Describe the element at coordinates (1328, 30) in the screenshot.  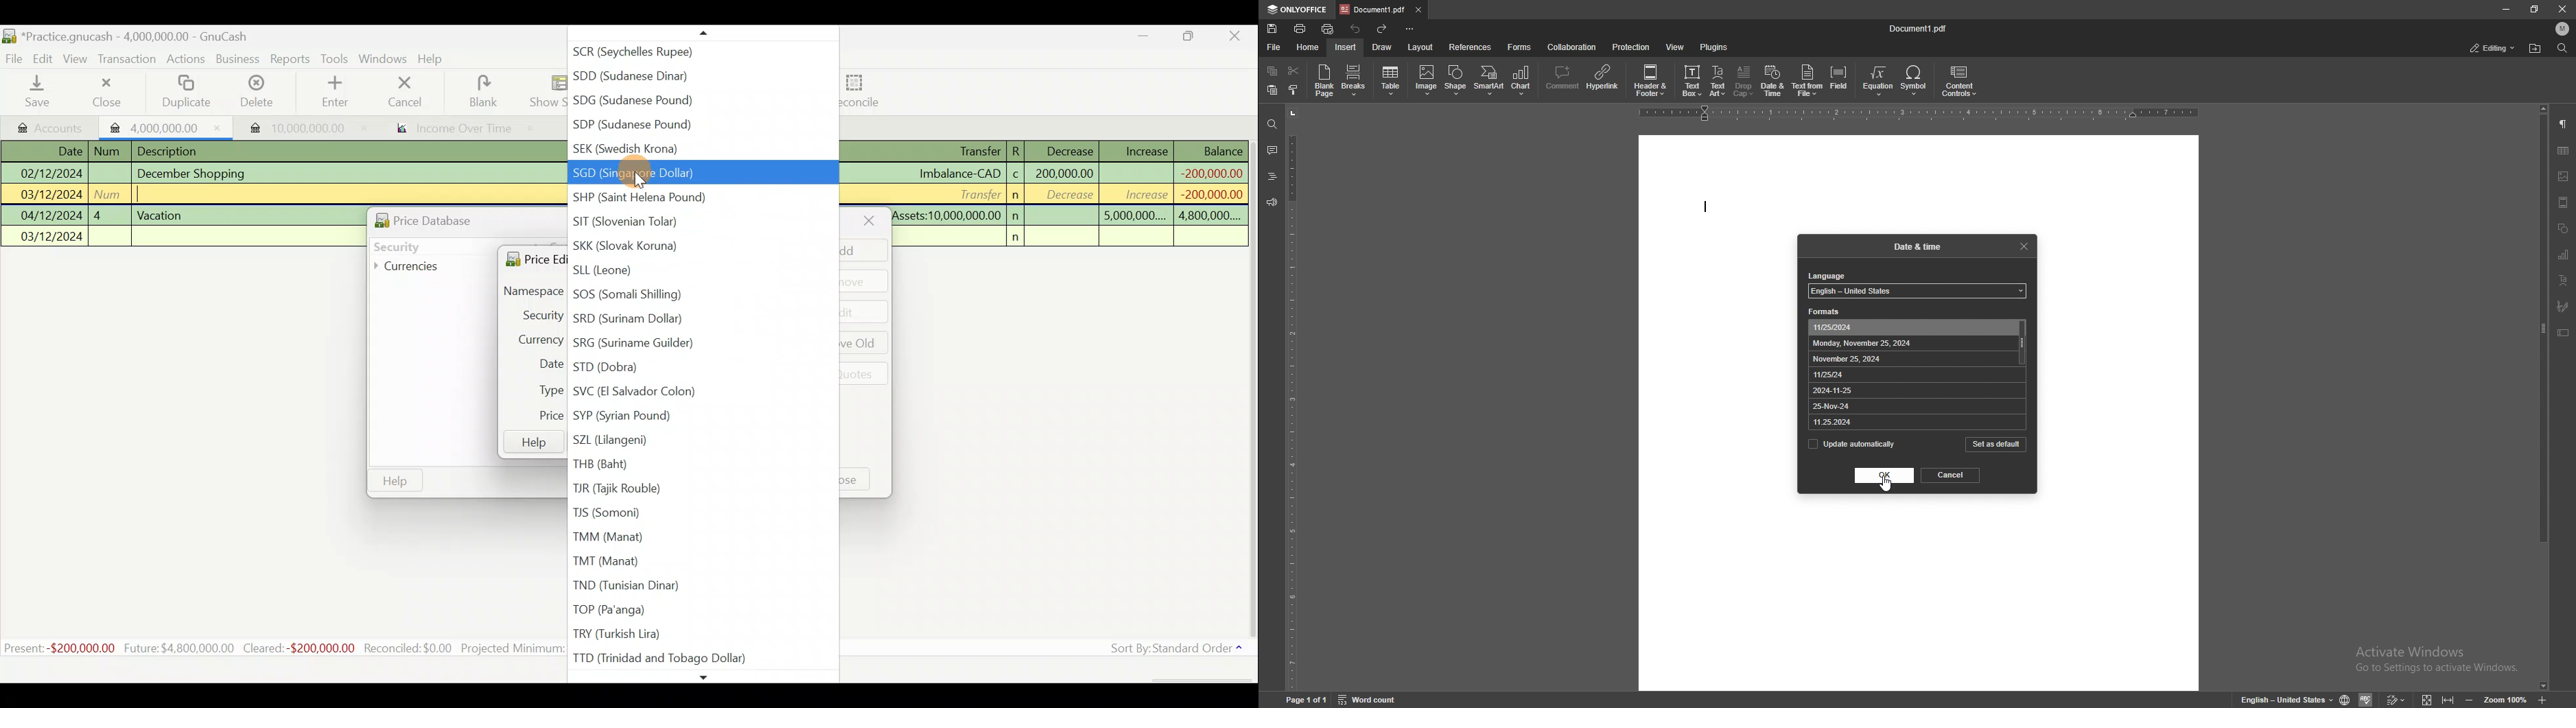
I see `quick print` at that location.